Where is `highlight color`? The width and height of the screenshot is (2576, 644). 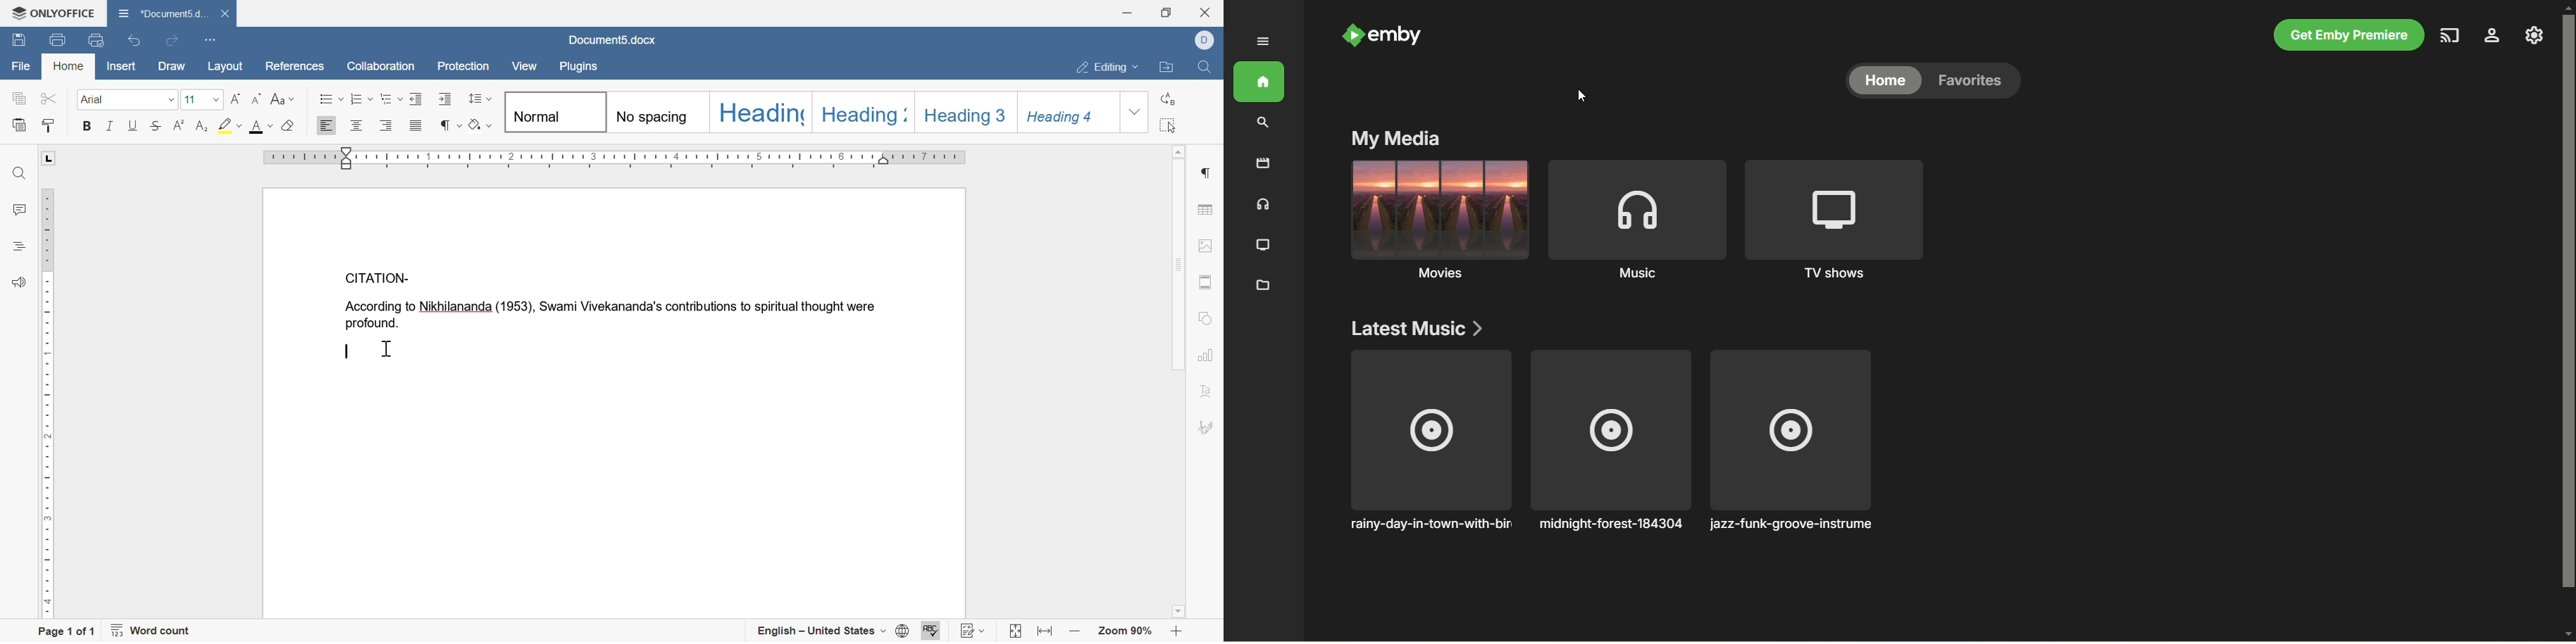
highlight color is located at coordinates (229, 125).